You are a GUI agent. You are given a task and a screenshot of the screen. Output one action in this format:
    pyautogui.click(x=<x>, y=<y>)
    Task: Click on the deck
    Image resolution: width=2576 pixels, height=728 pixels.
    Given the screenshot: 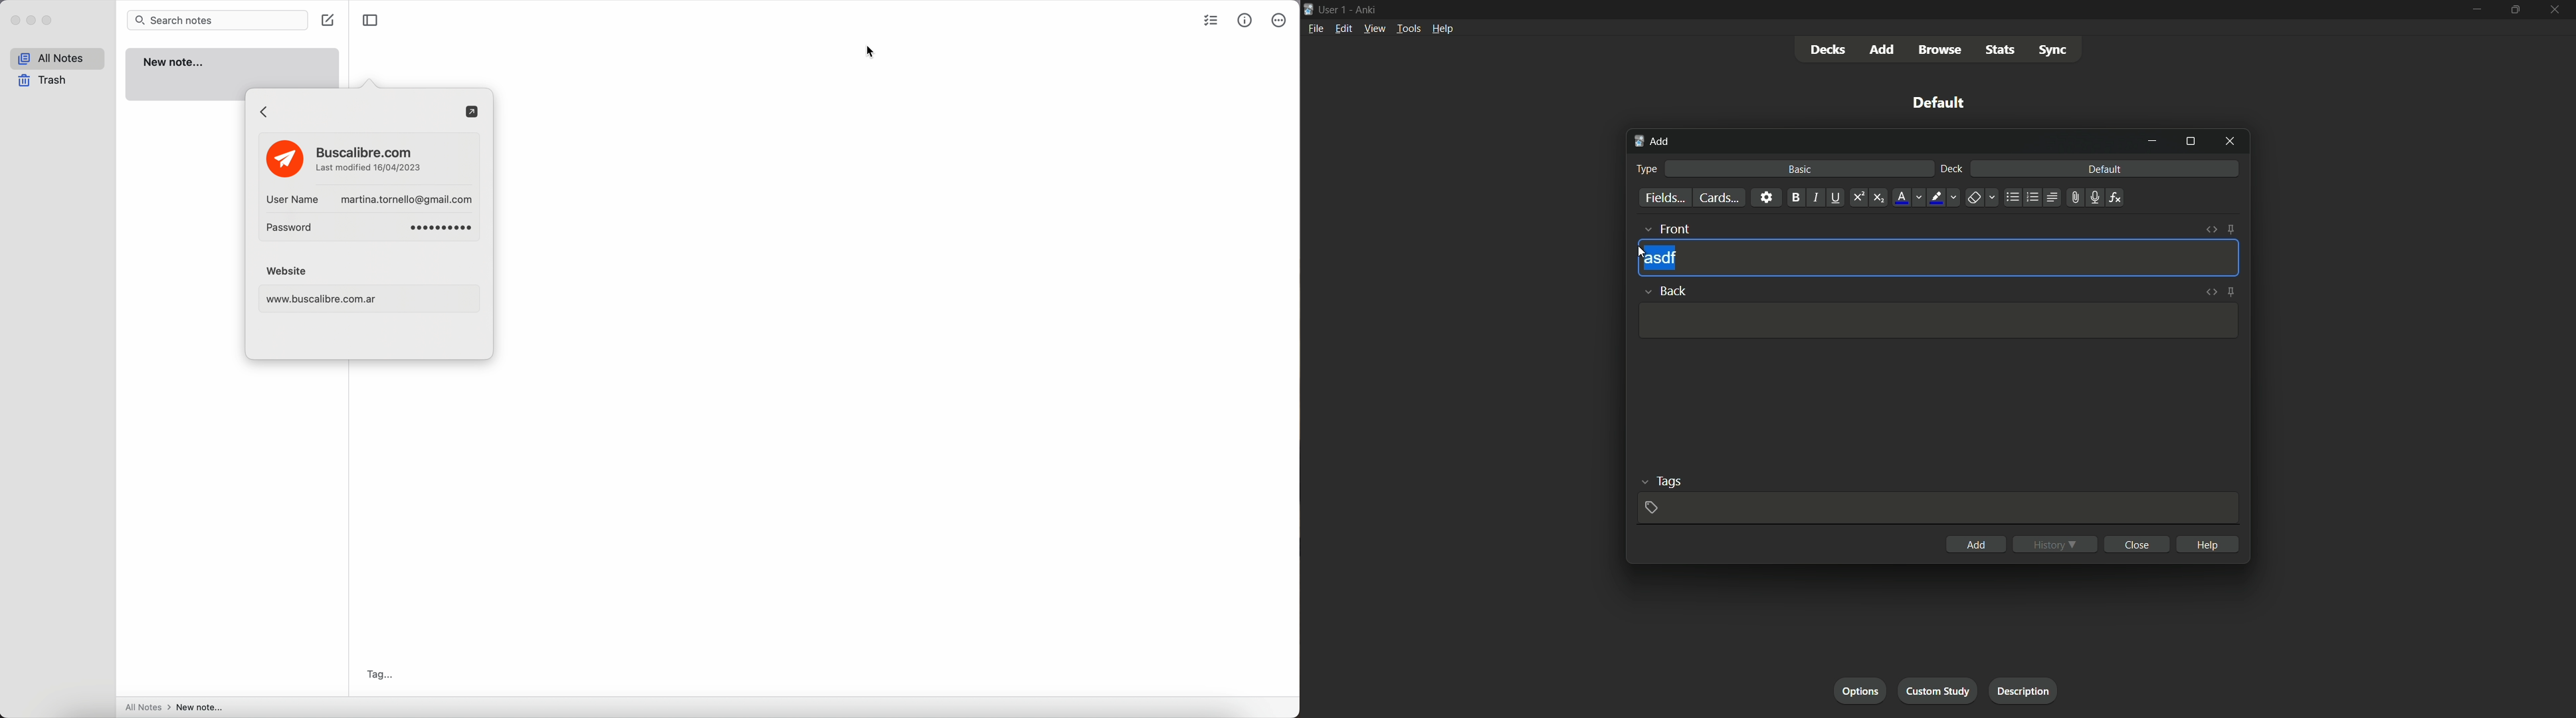 What is the action you would take?
    pyautogui.click(x=1952, y=170)
    